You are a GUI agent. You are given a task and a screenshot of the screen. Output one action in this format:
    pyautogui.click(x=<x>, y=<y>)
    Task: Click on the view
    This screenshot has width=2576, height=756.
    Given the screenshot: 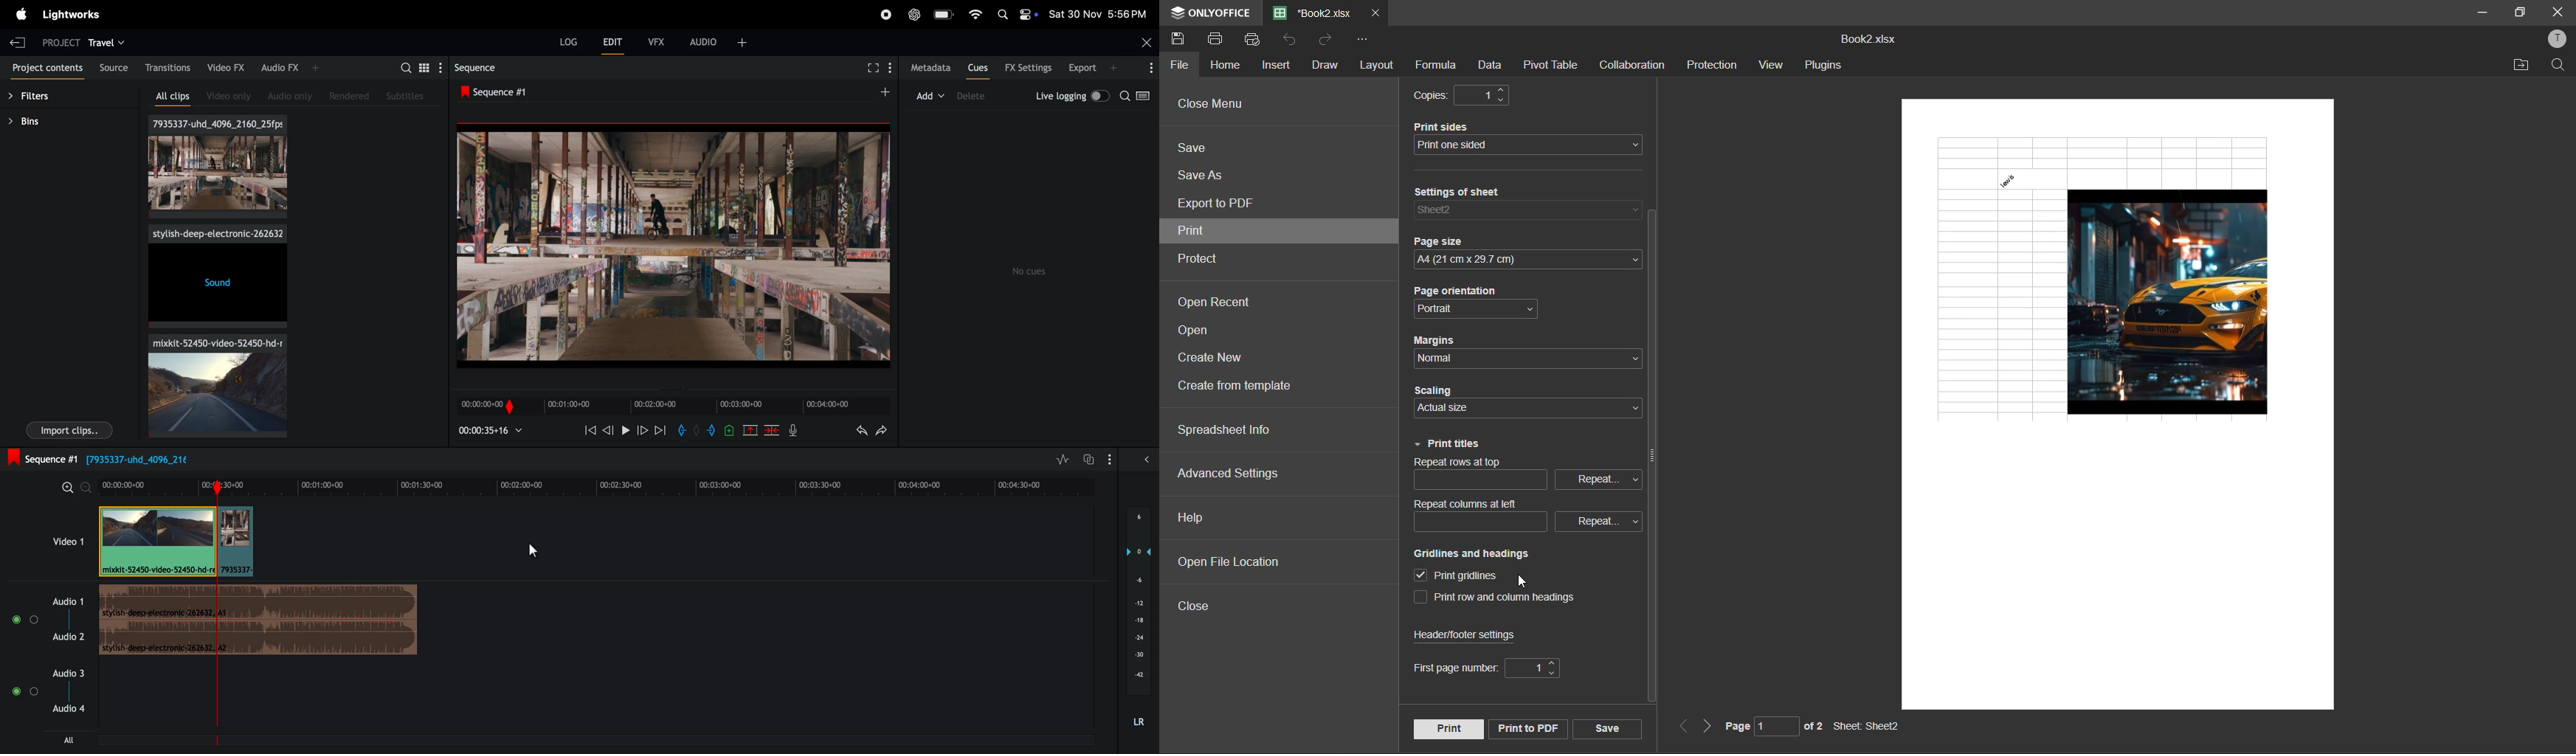 What is the action you would take?
    pyautogui.click(x=1769, y=64)
    